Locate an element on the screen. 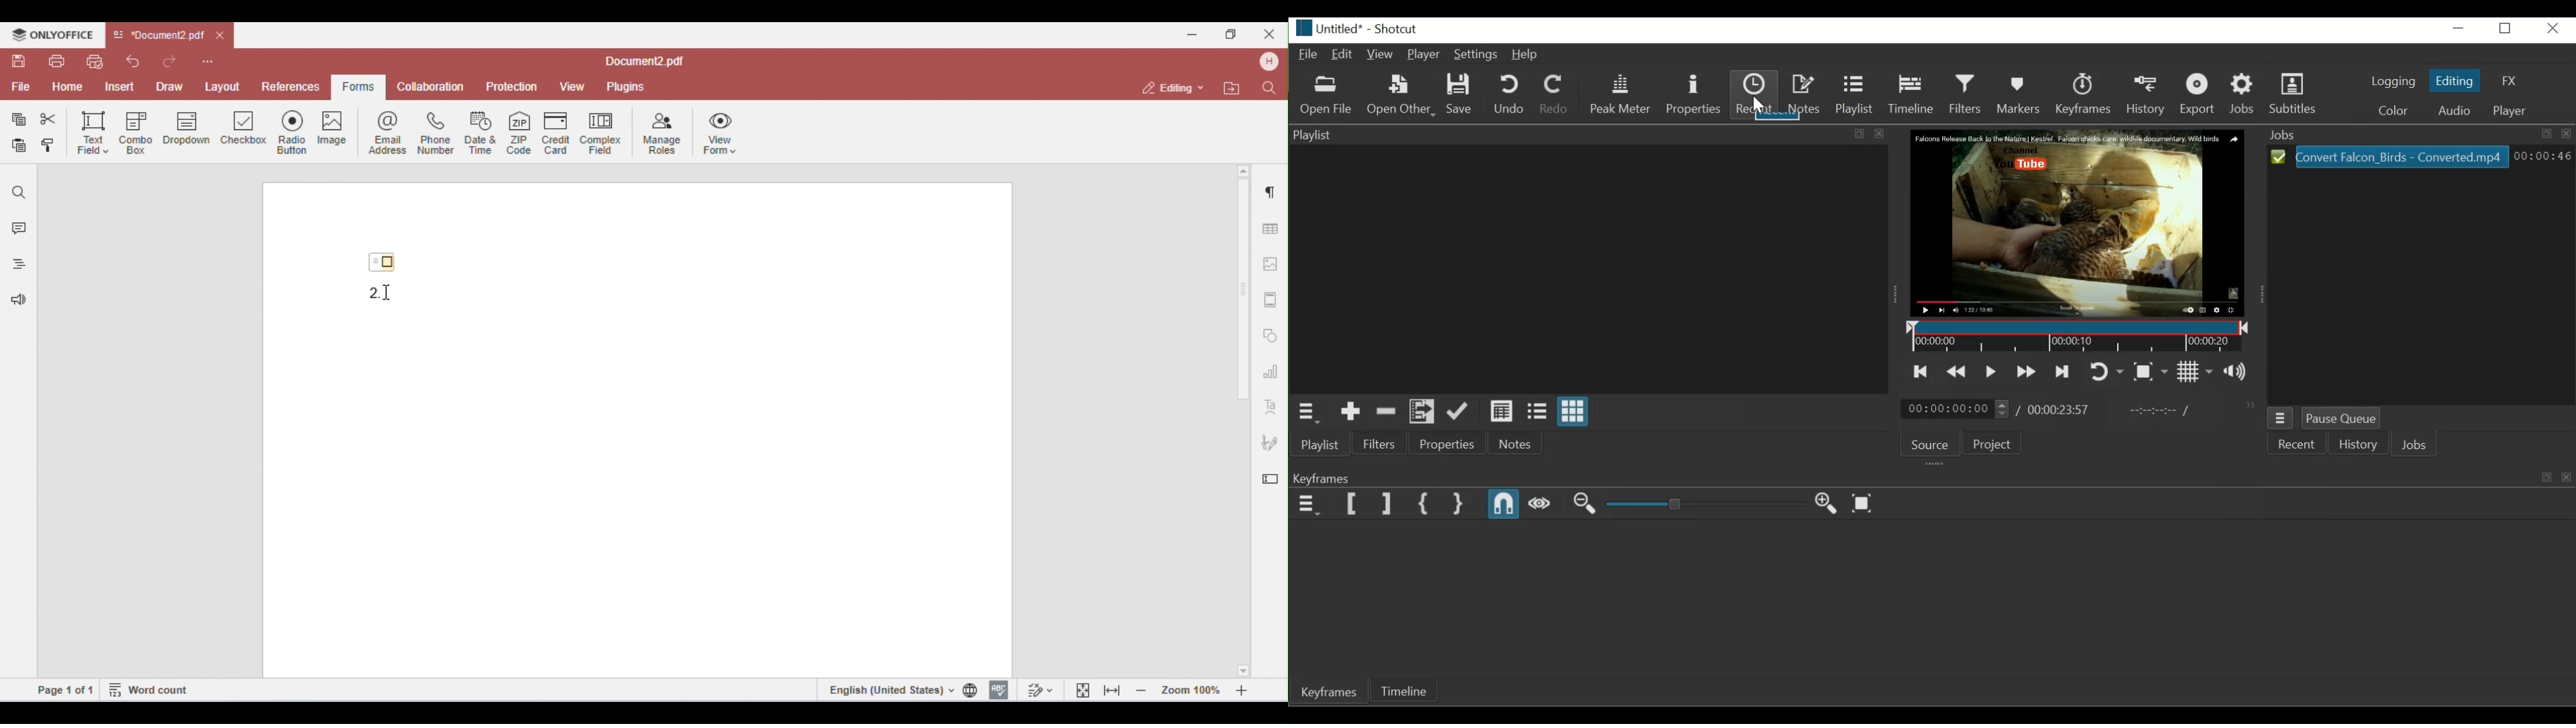 Image resolution: width=2576 pixels, height=728 pixels. logging is located at coordinates (2394, 82).